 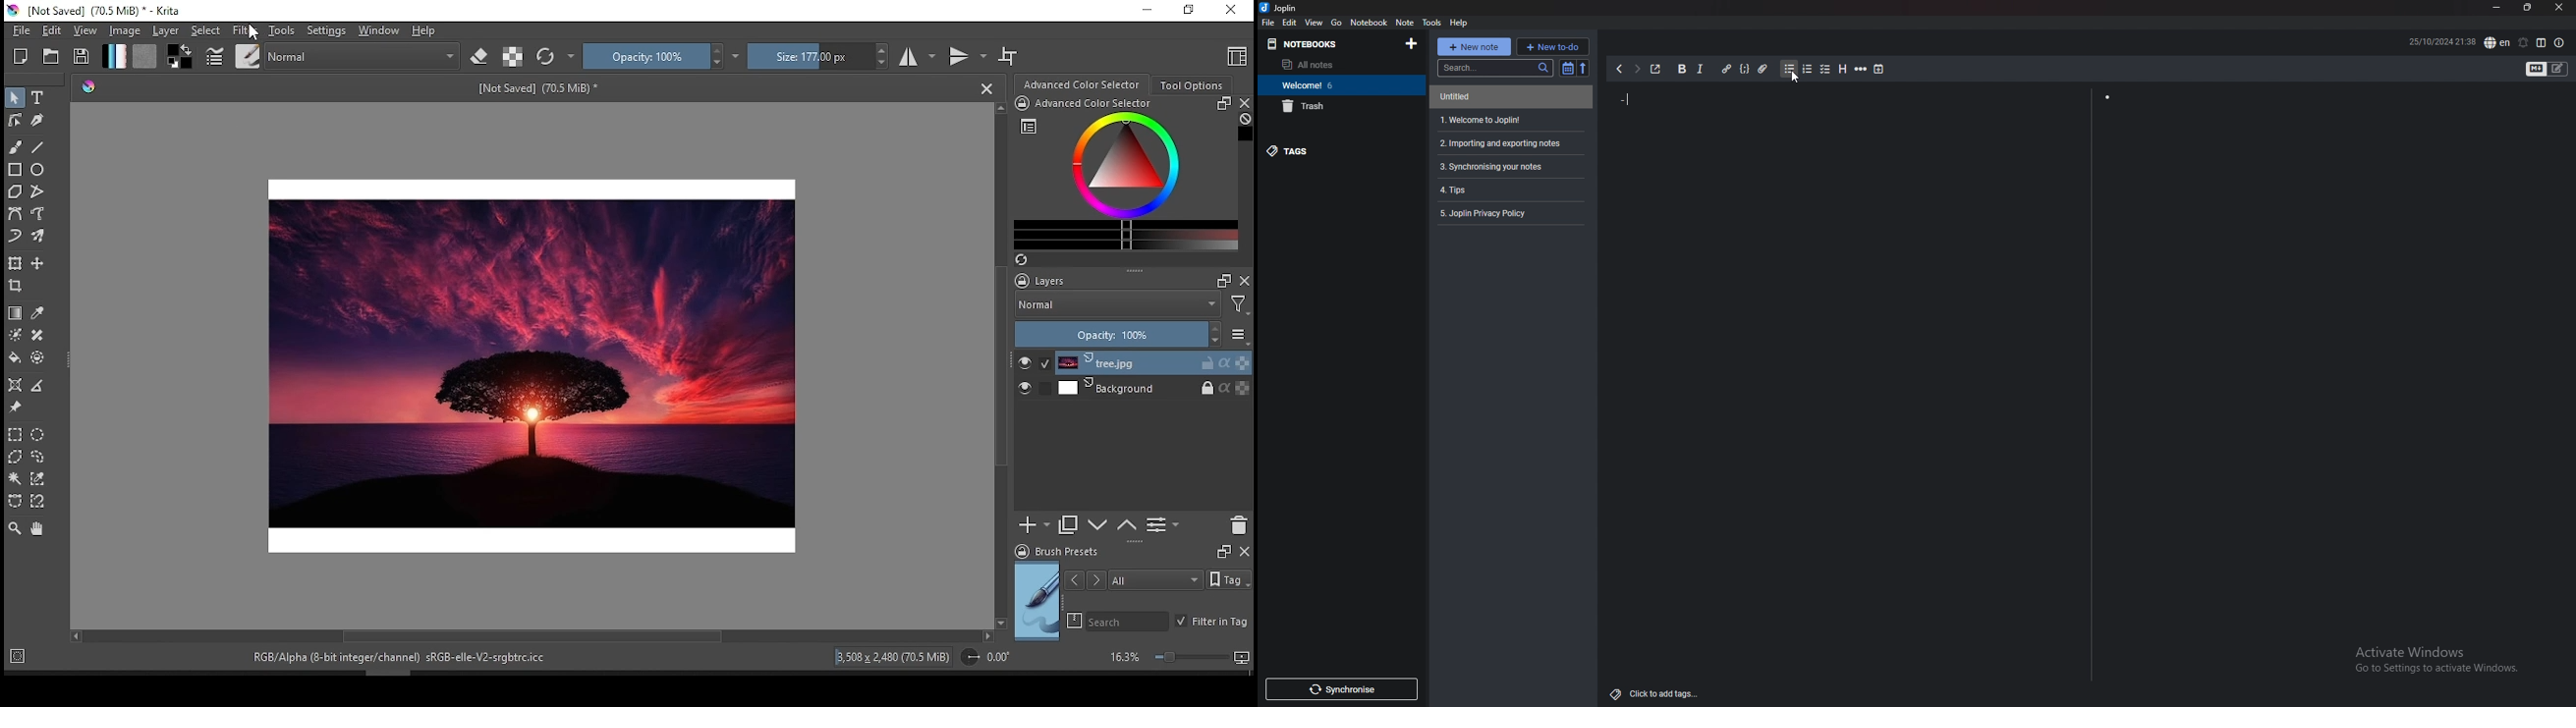 What do you see at coordinates (1083, 83) in the screenshot?
I see `color selection wheel` at bounding box center [1083, 83].